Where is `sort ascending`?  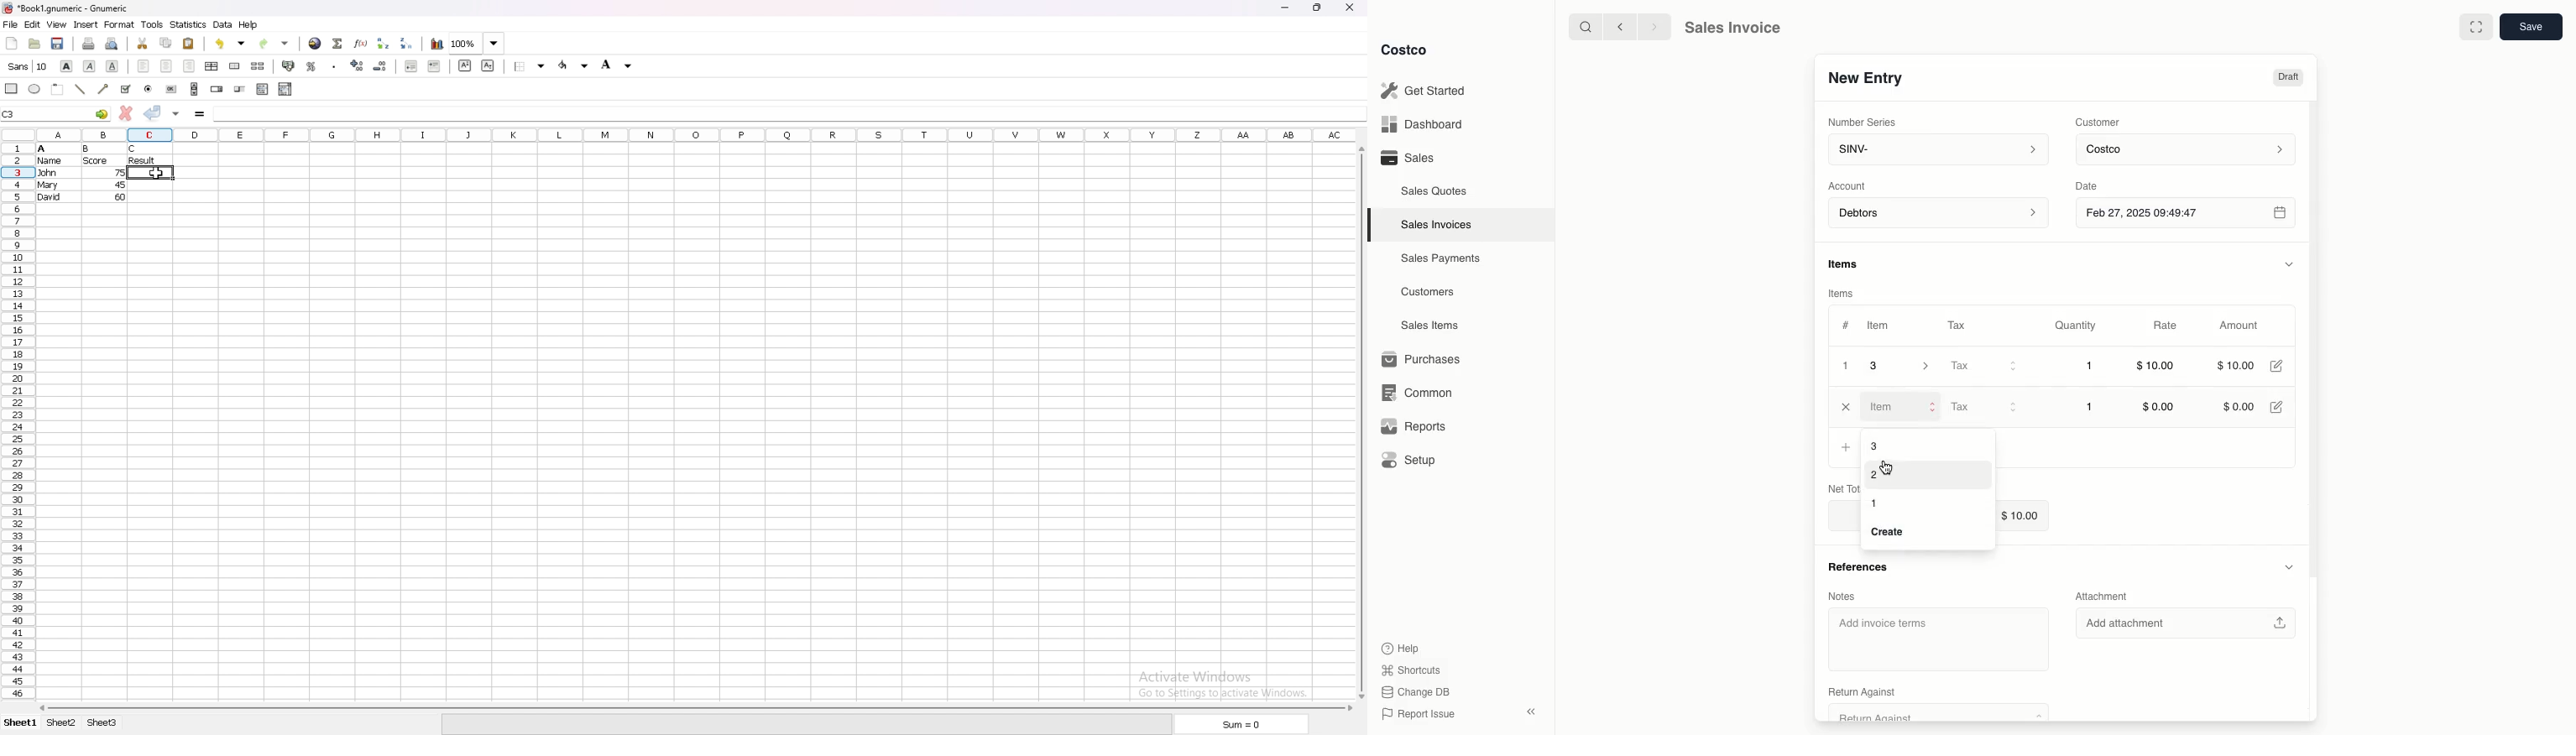
sort ascending is located at coordinates (383, 43).